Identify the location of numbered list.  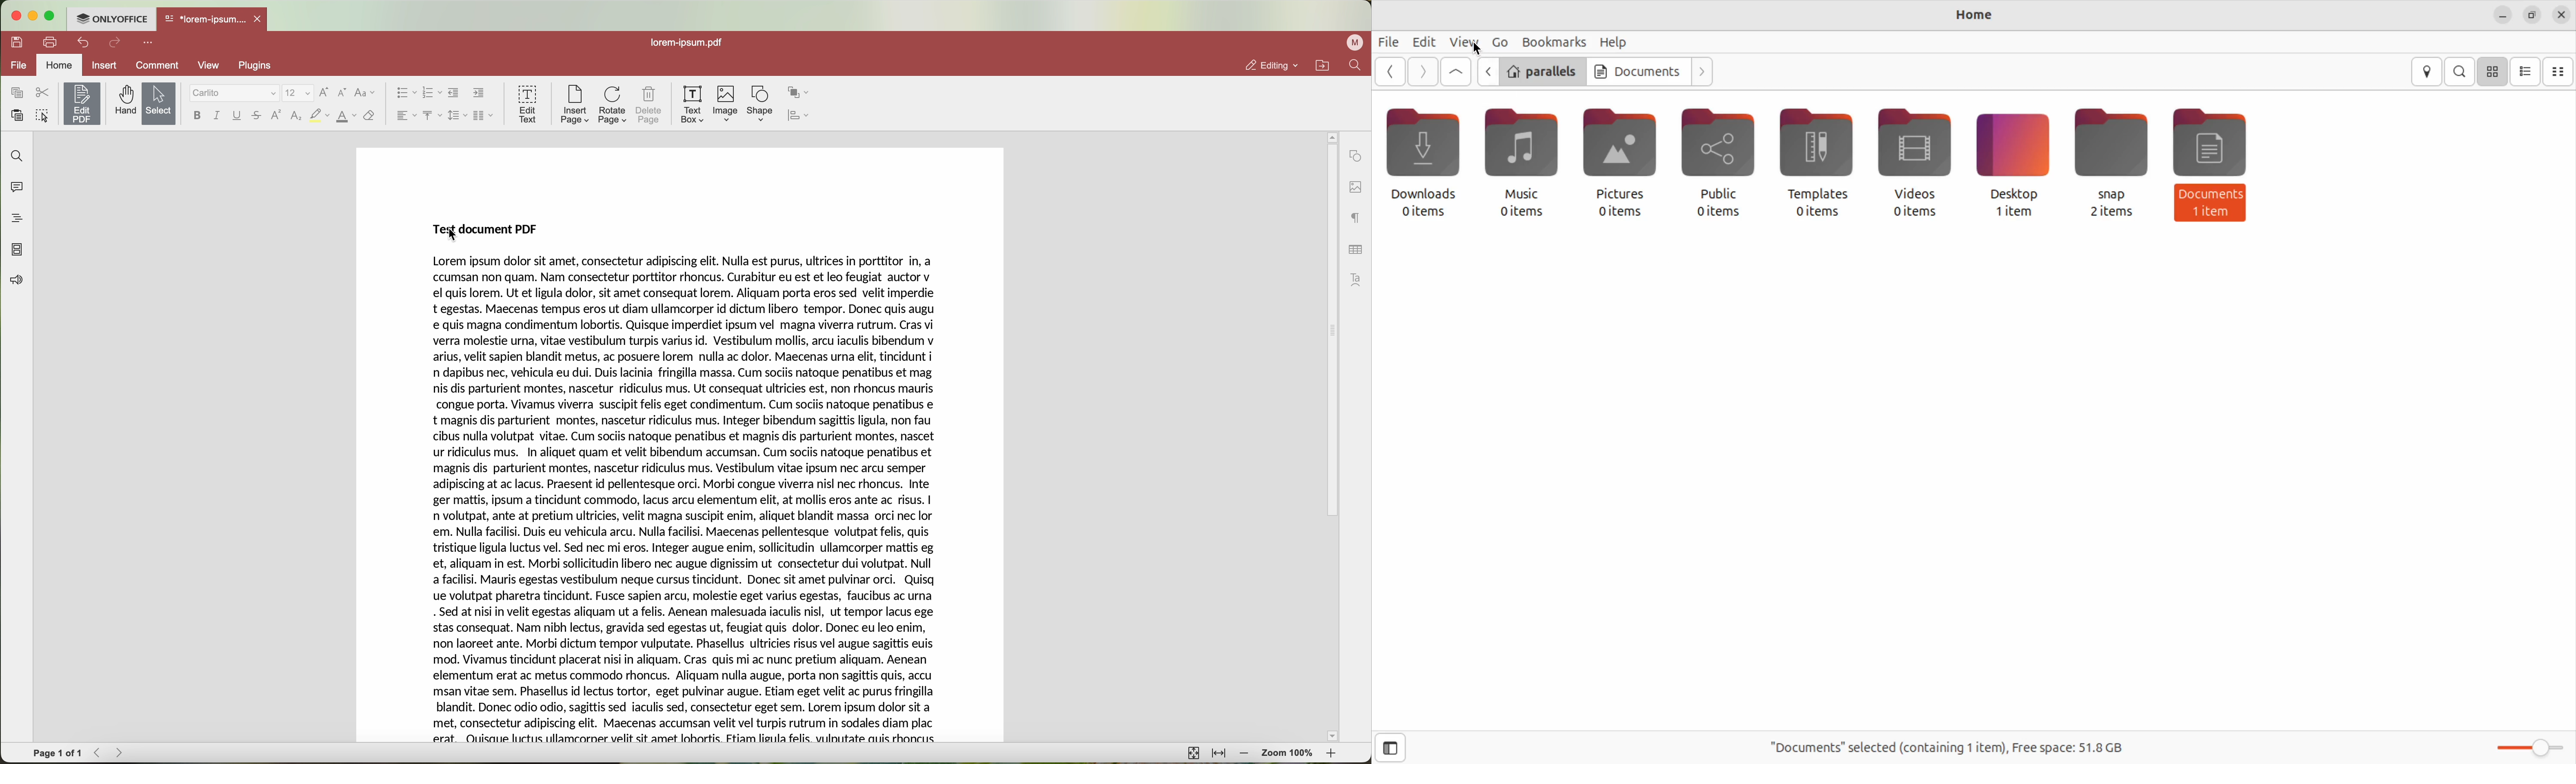
(433, 94).